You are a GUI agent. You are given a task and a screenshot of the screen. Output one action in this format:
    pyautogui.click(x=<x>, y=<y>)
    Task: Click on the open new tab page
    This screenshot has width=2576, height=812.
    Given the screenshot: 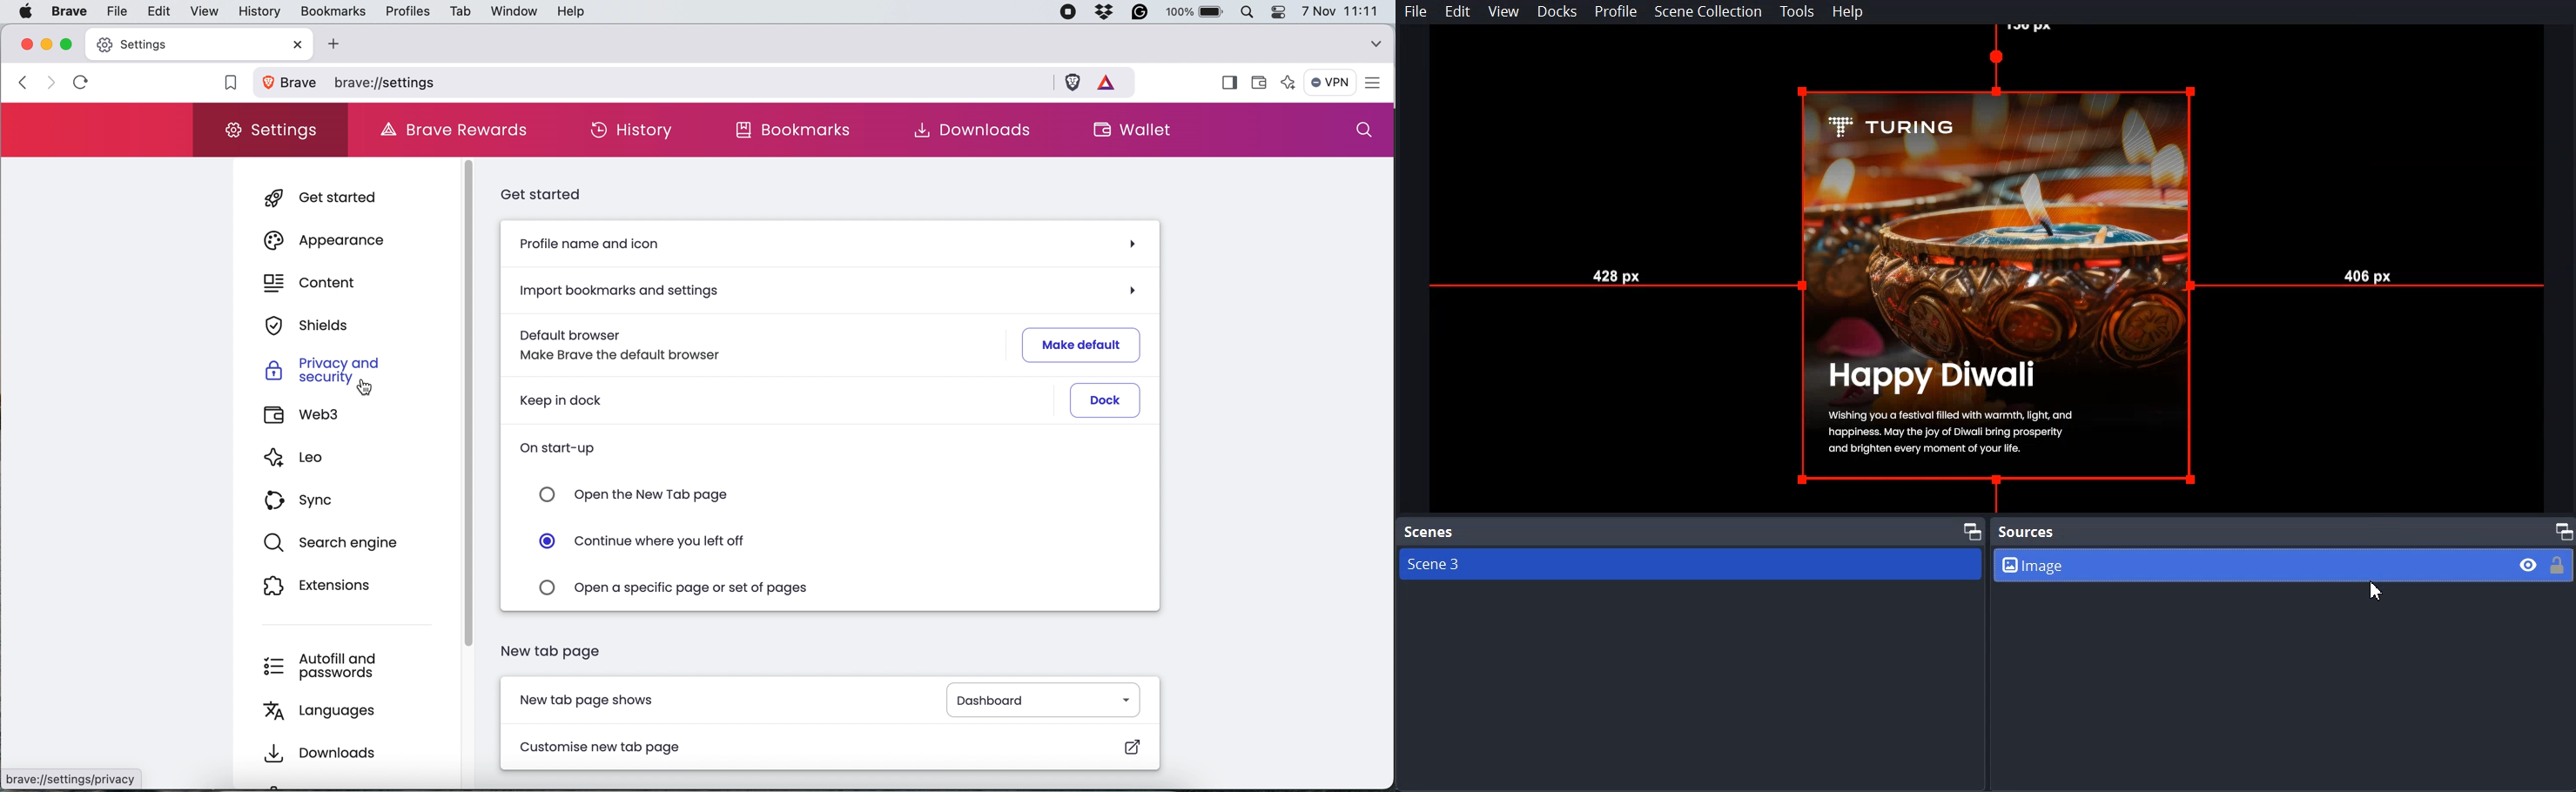 What is the action you would take?
    pyautogui.click(x=633, y=491)
    